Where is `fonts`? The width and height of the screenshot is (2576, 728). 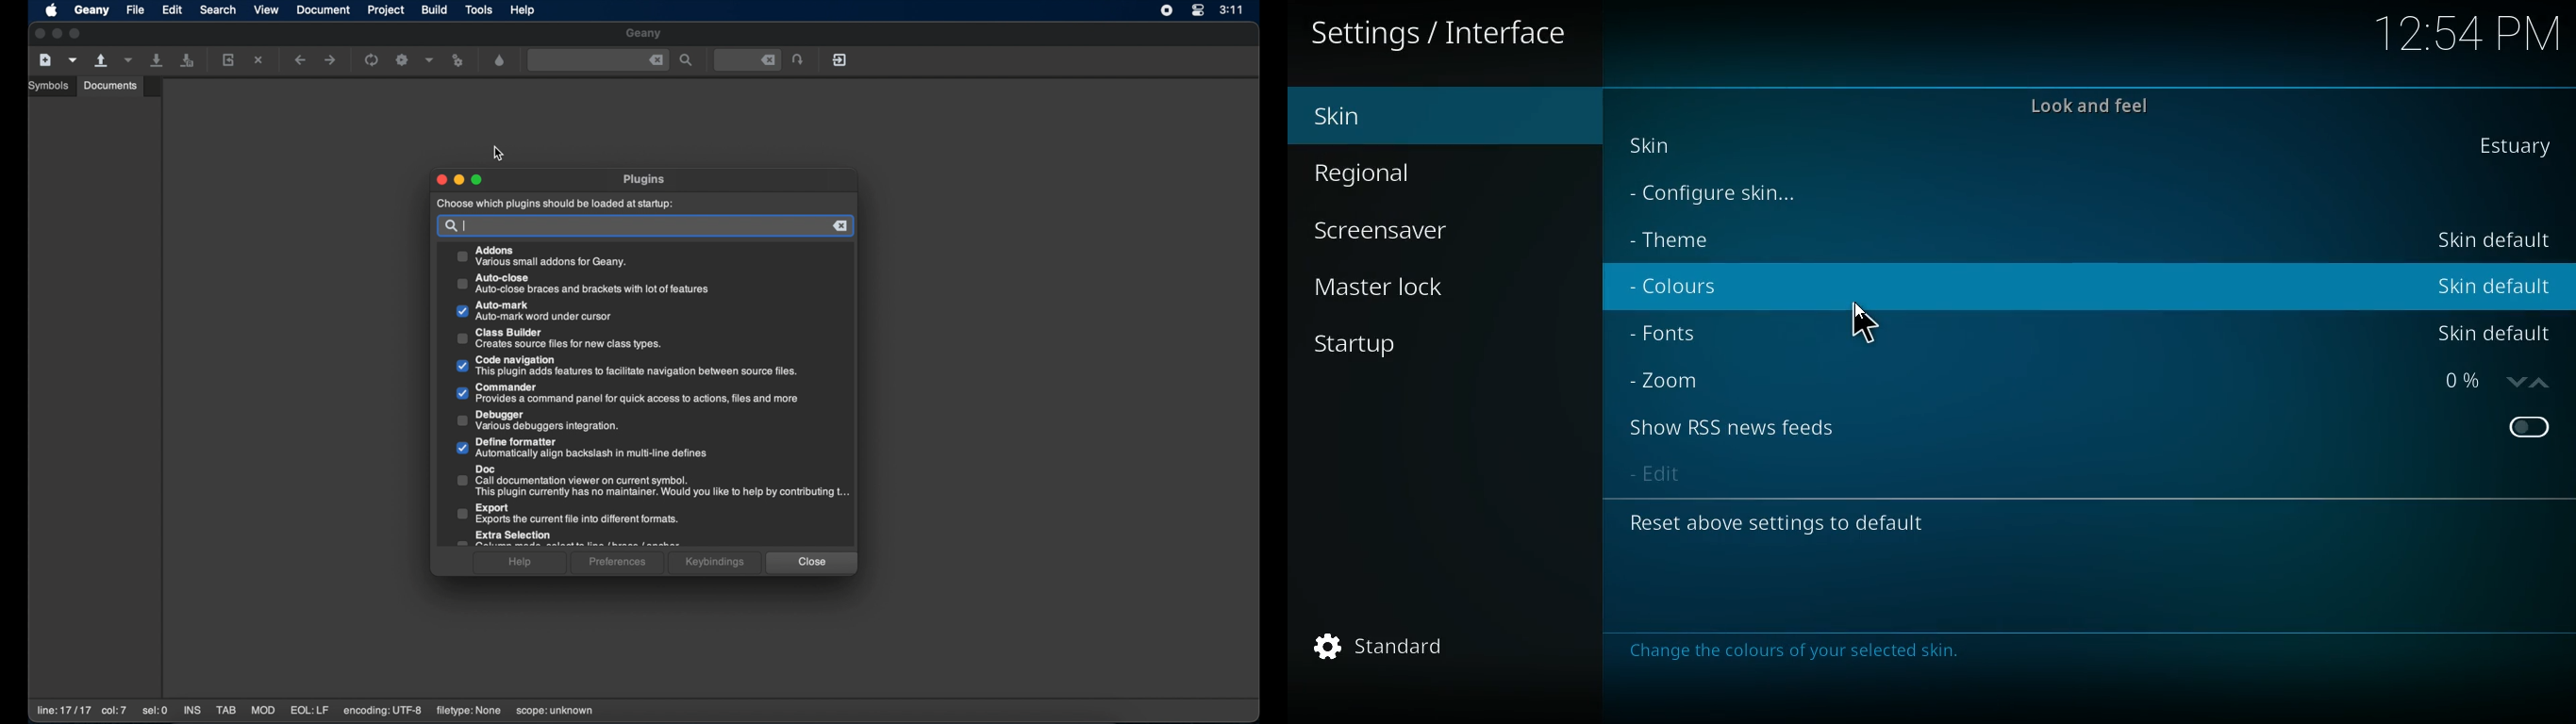
fonts is located at coordinates (1680, 335).